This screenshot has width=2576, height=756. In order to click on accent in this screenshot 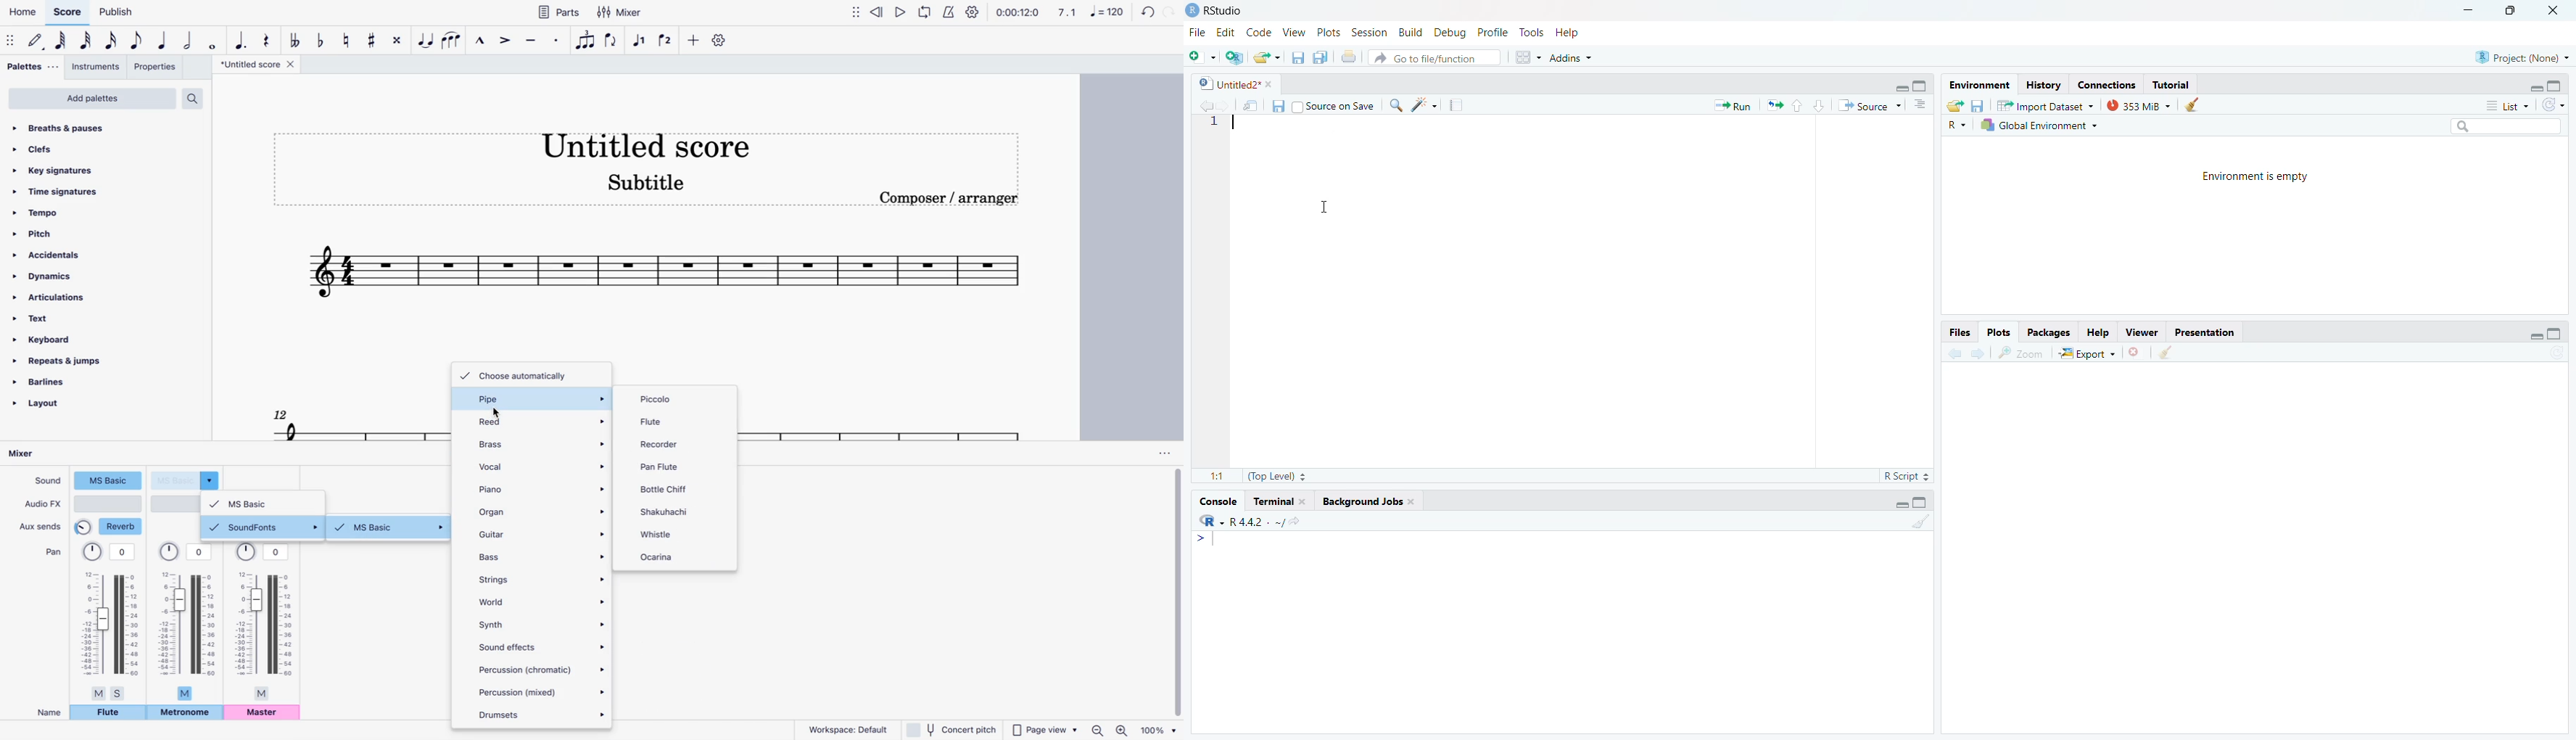, I will do `click(503, 44)`.